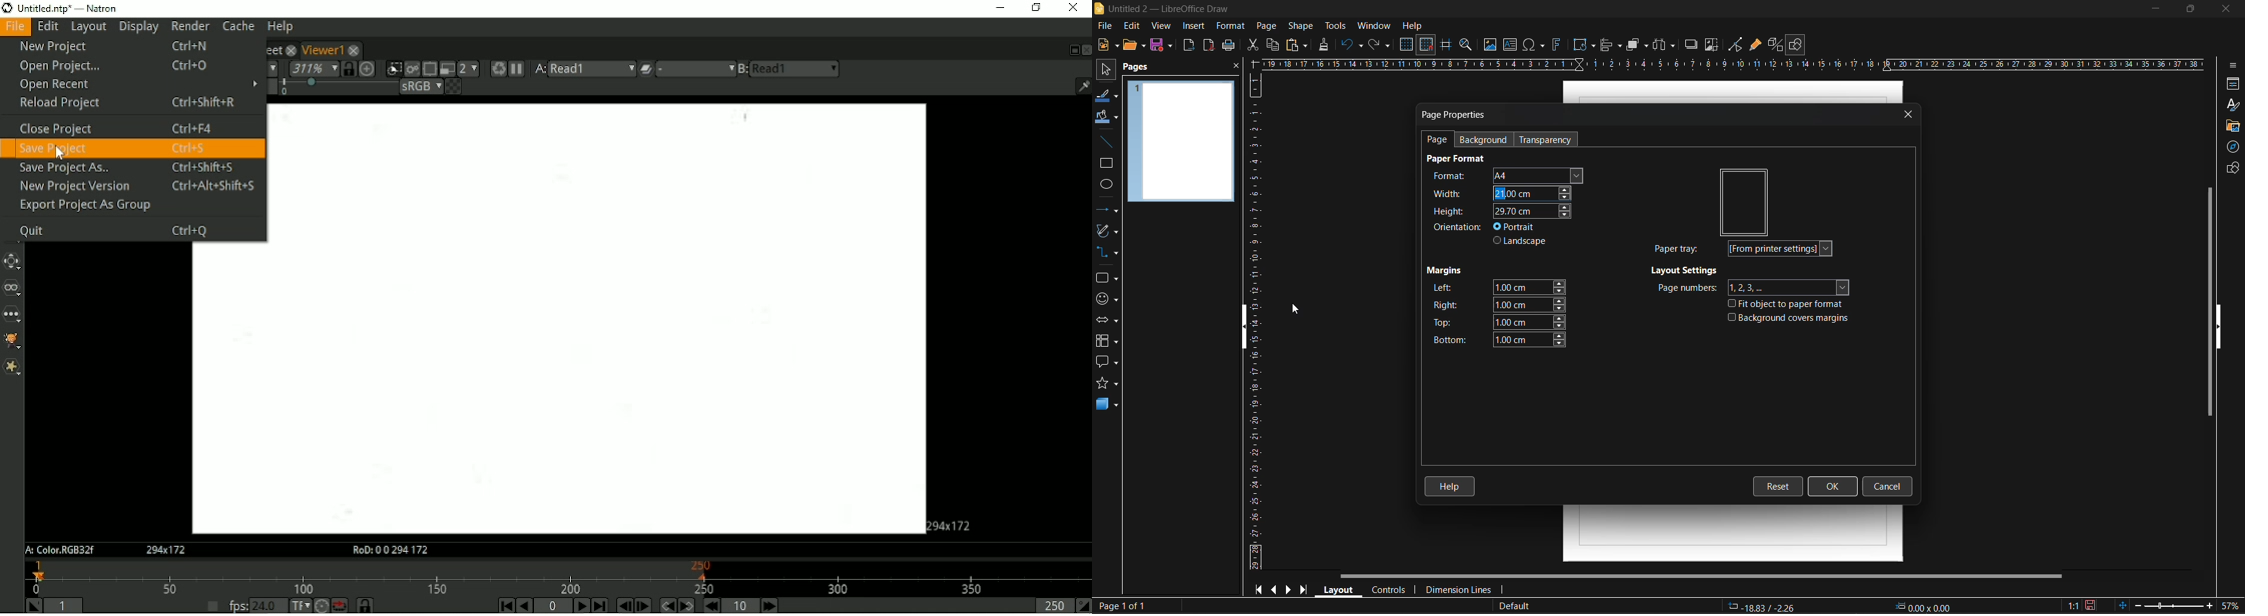  What do you see at coordinates (2232, 169) in the screenshot?
I see `shapes` at bounding box center [2232, 169].